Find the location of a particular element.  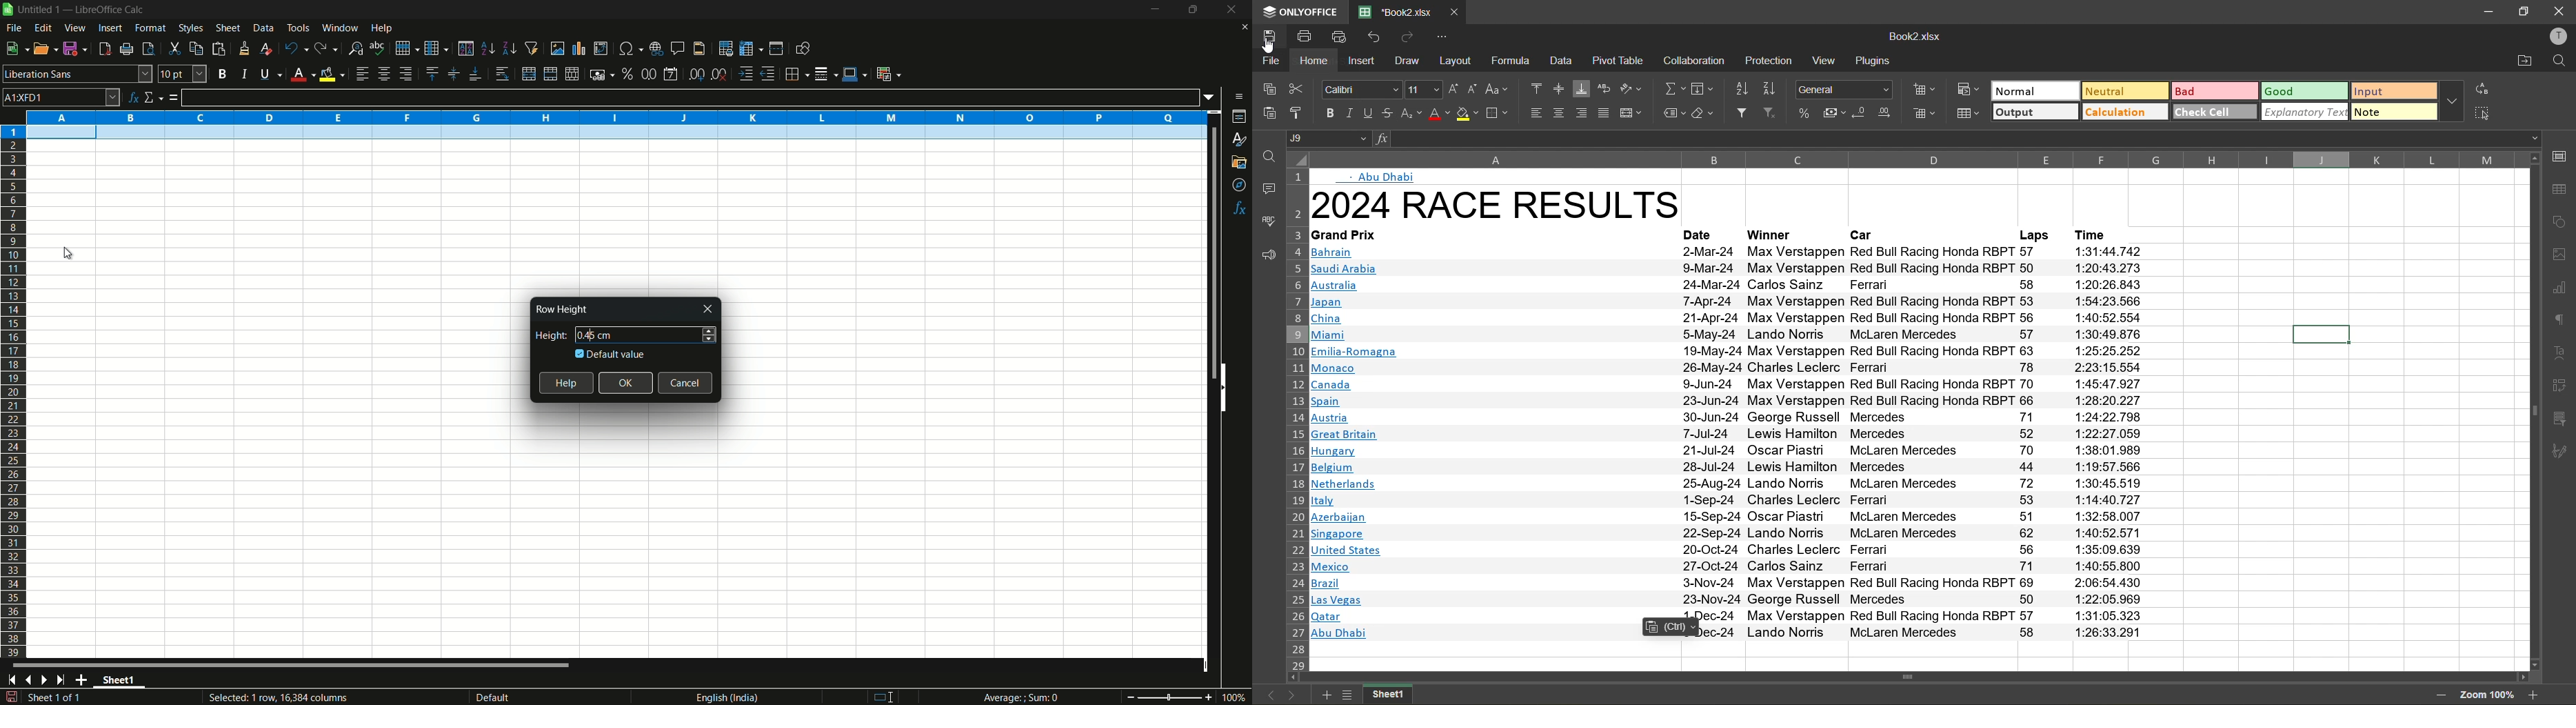

current cell is located at coordinates (2320, 335).